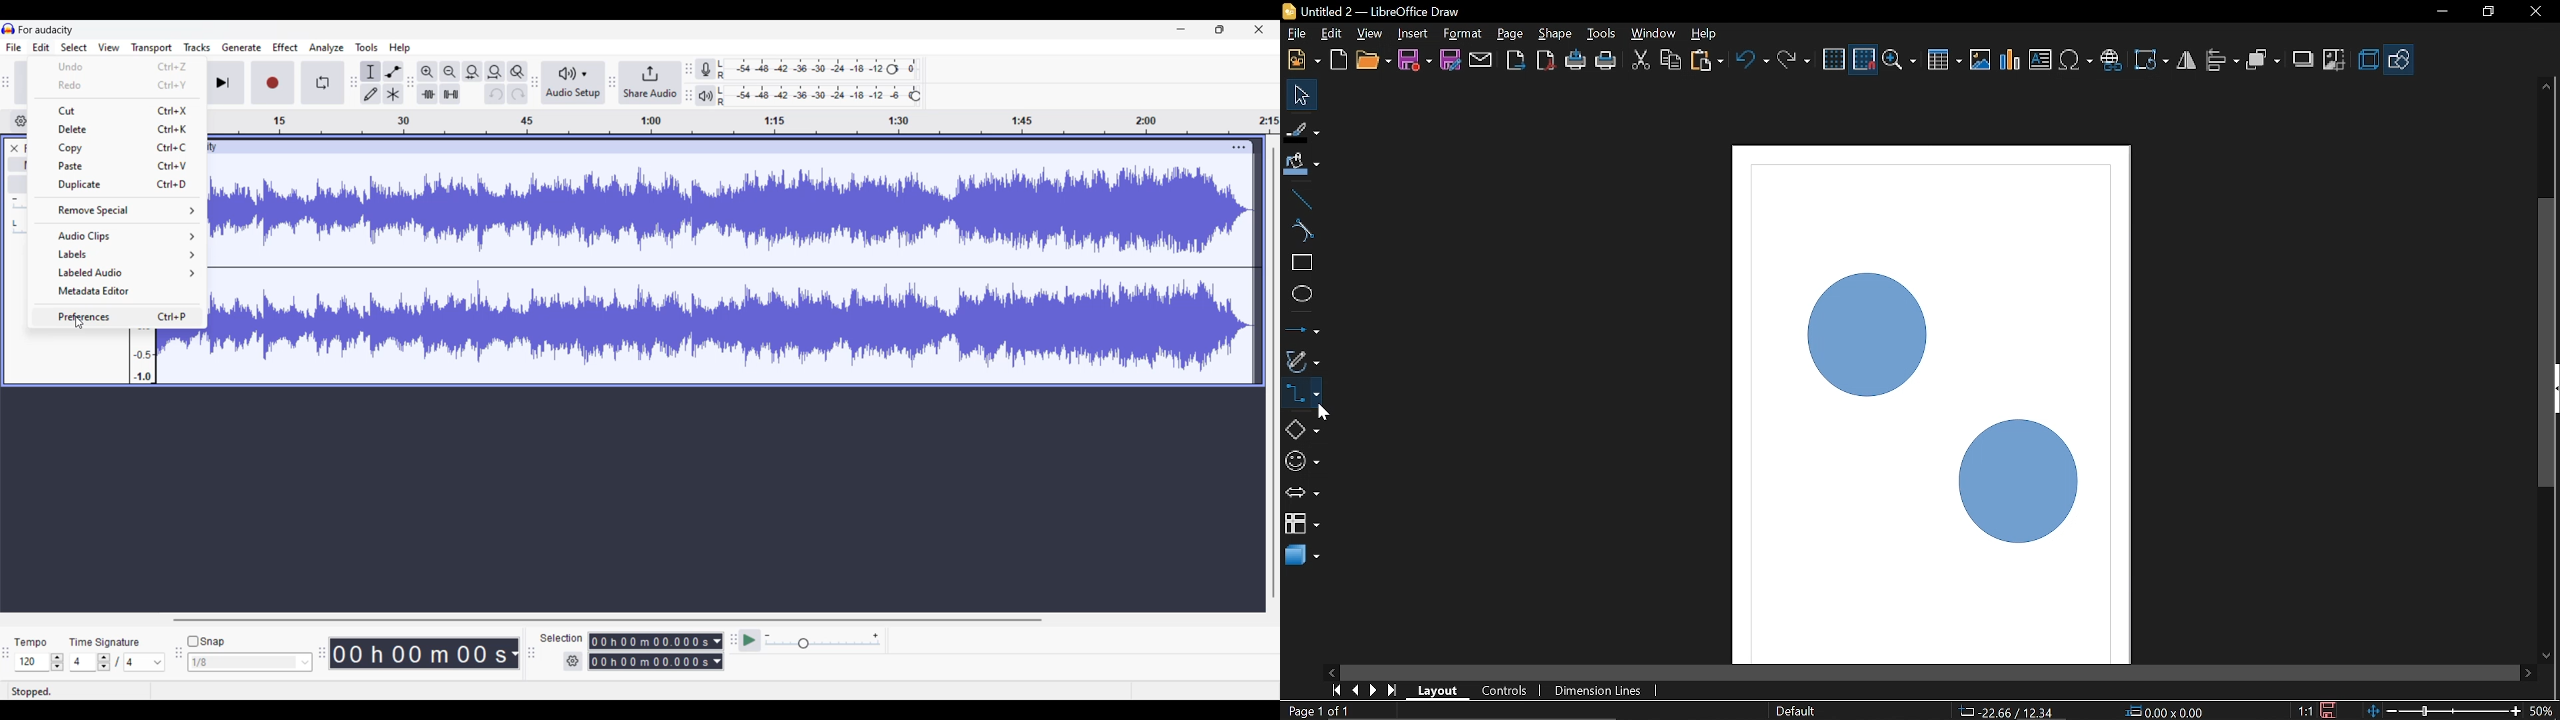 This screenshot has width=2576, height=728. Describe the element at coordinates (1510, 691) in the screenshot. I see `Control` at that location.